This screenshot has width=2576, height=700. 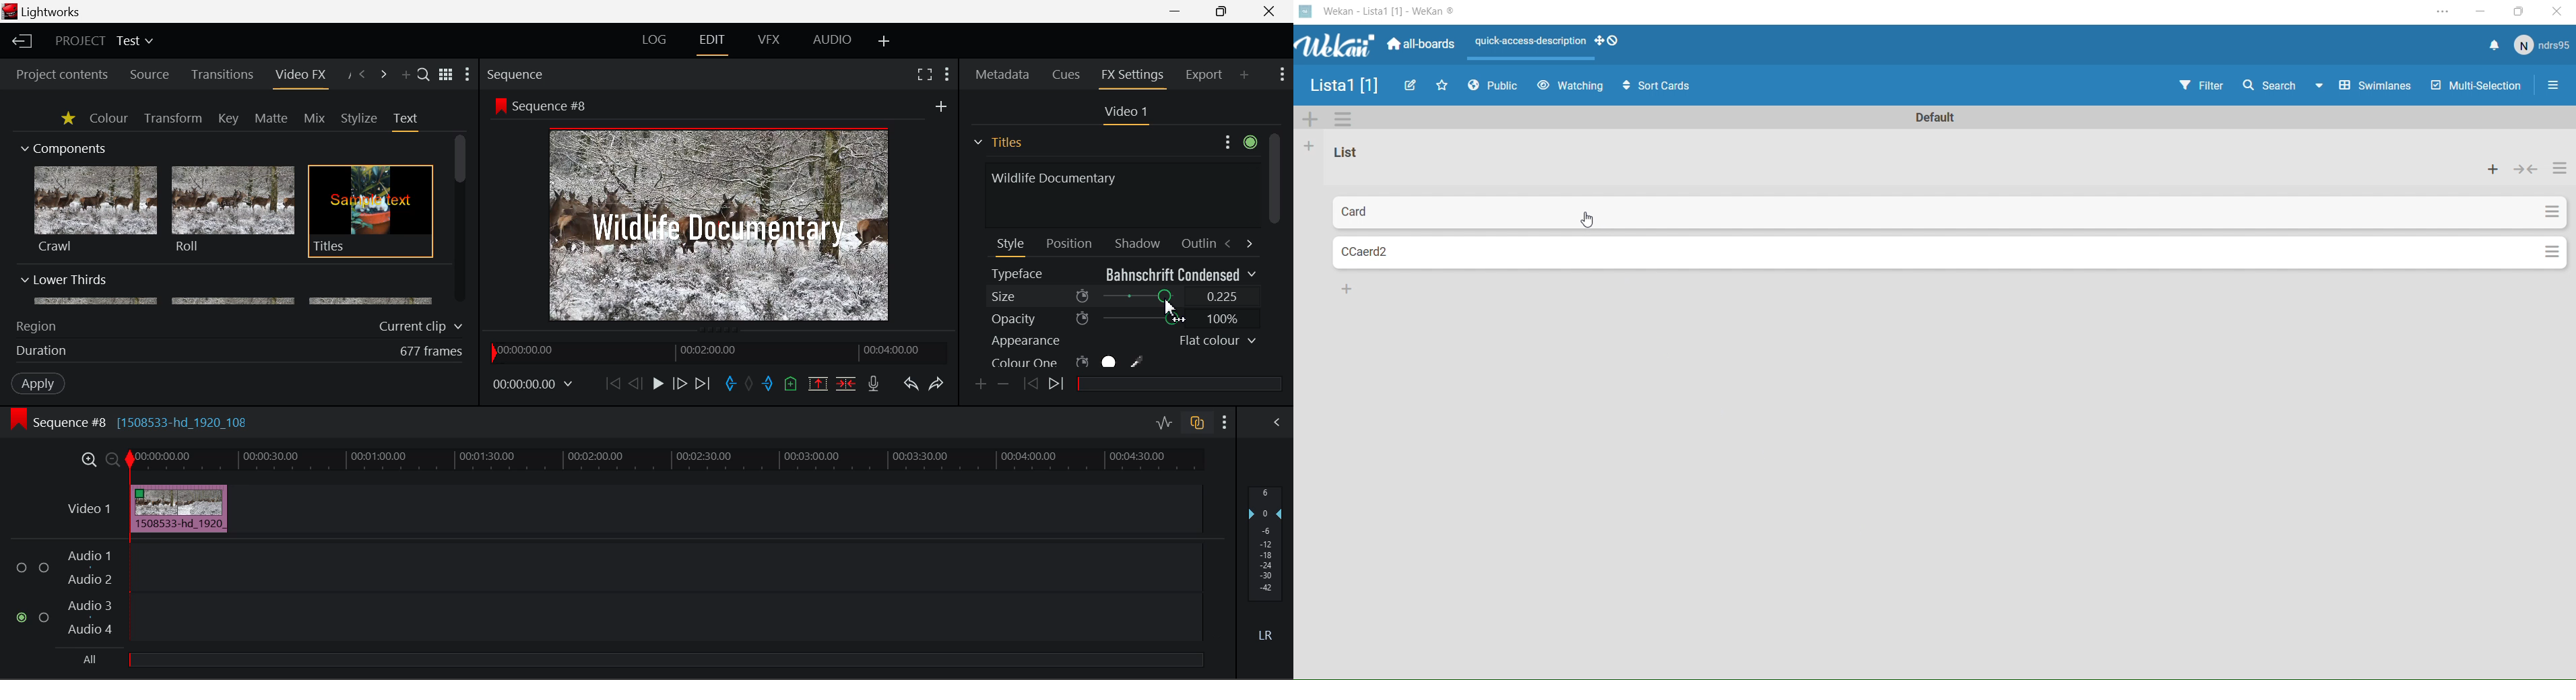 What do you see at coordinates (1929, 116) in the screenshot?
I see `Text` at bounding box center [1929, 116].